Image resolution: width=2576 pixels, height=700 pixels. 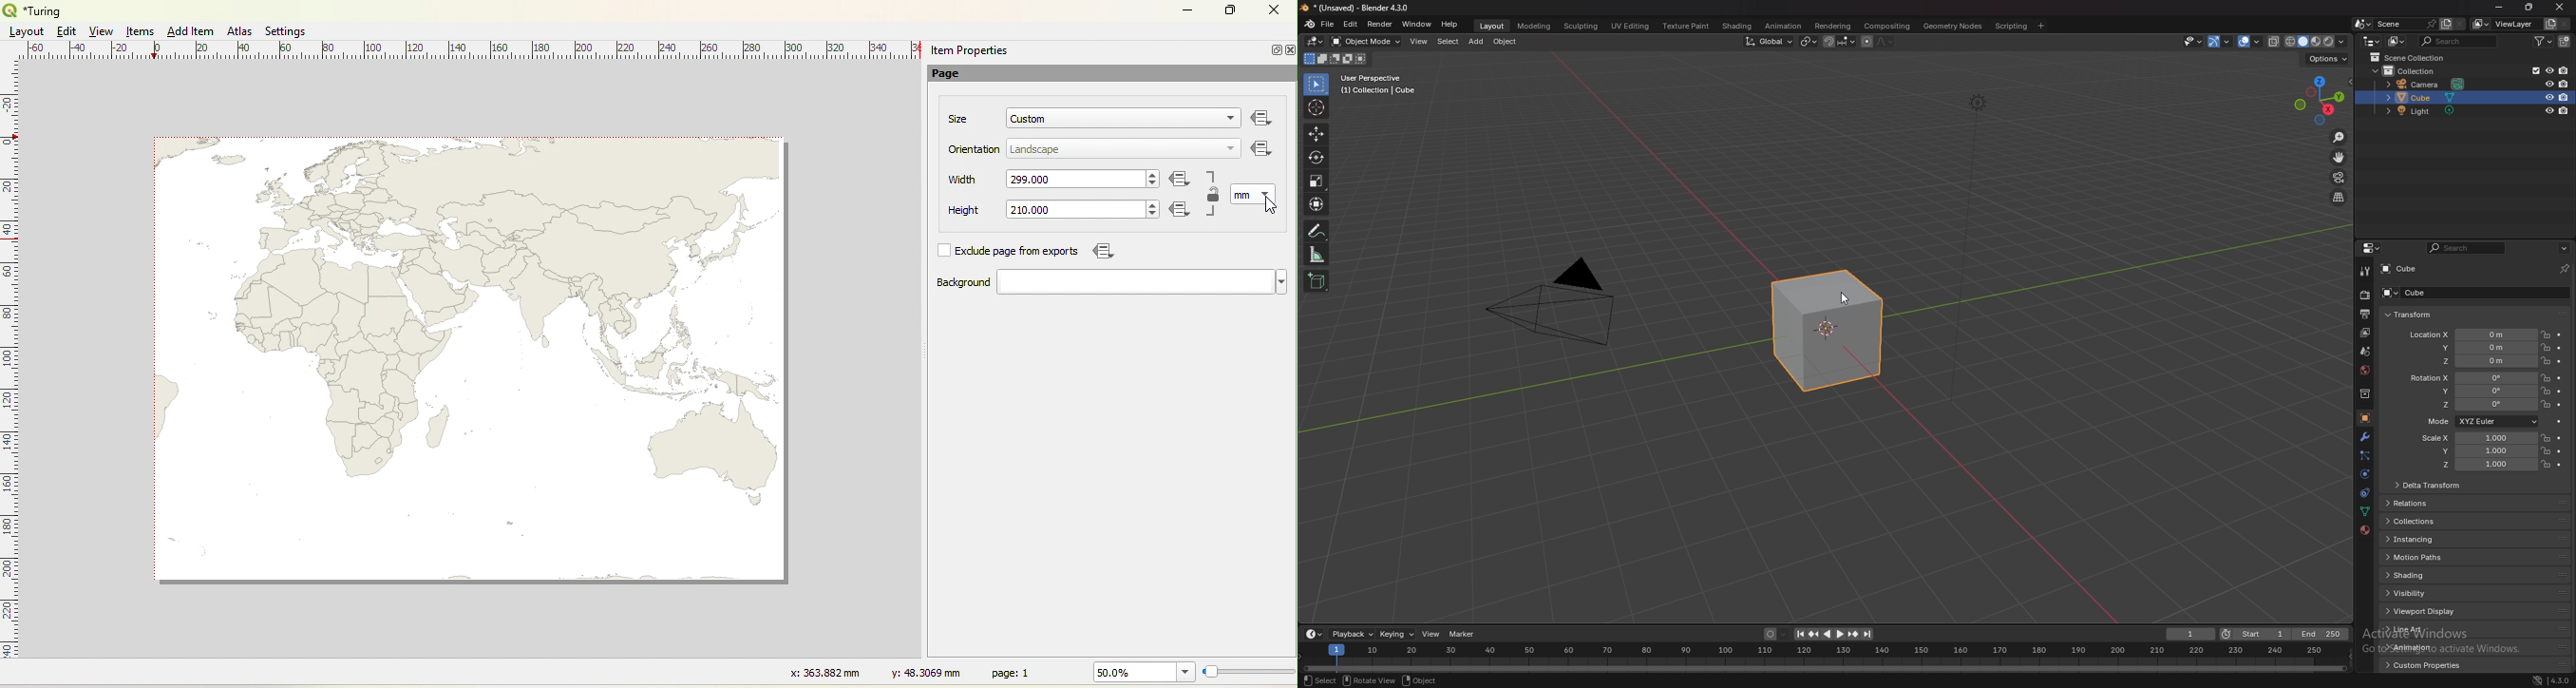 I want to click on sculpting, so click(x=1582, y=27).